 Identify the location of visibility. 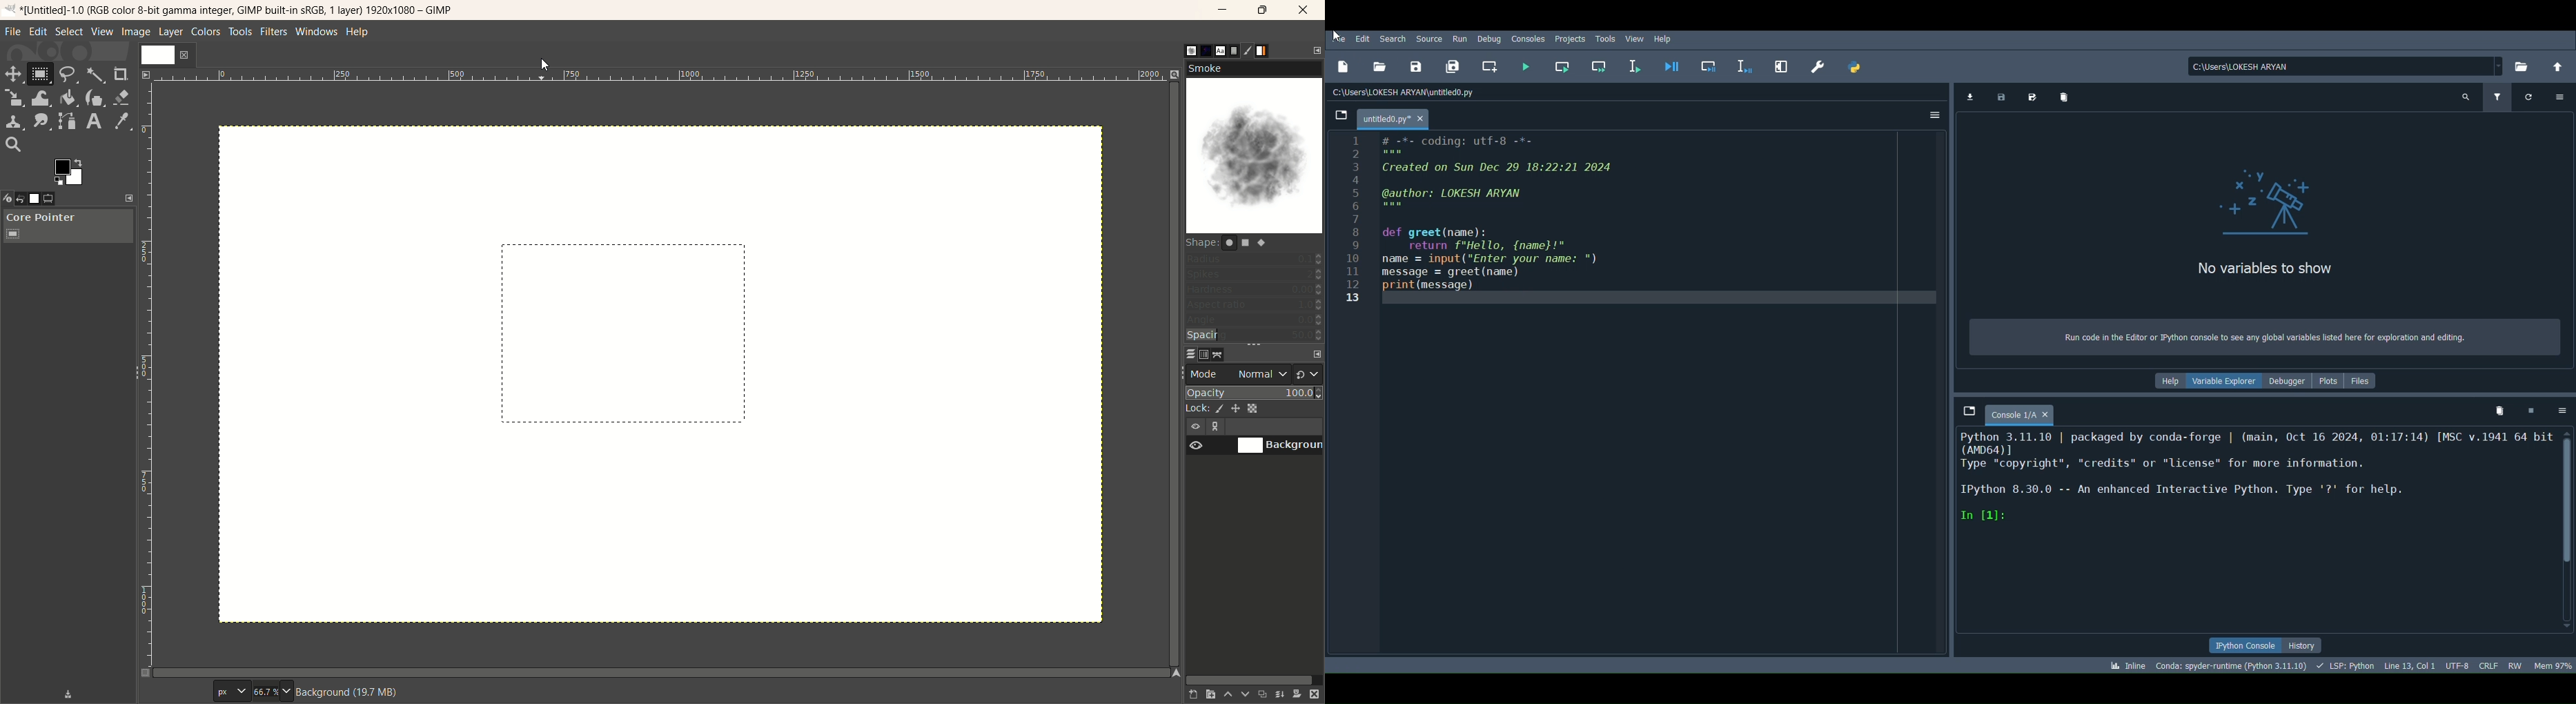
(1197, 447).